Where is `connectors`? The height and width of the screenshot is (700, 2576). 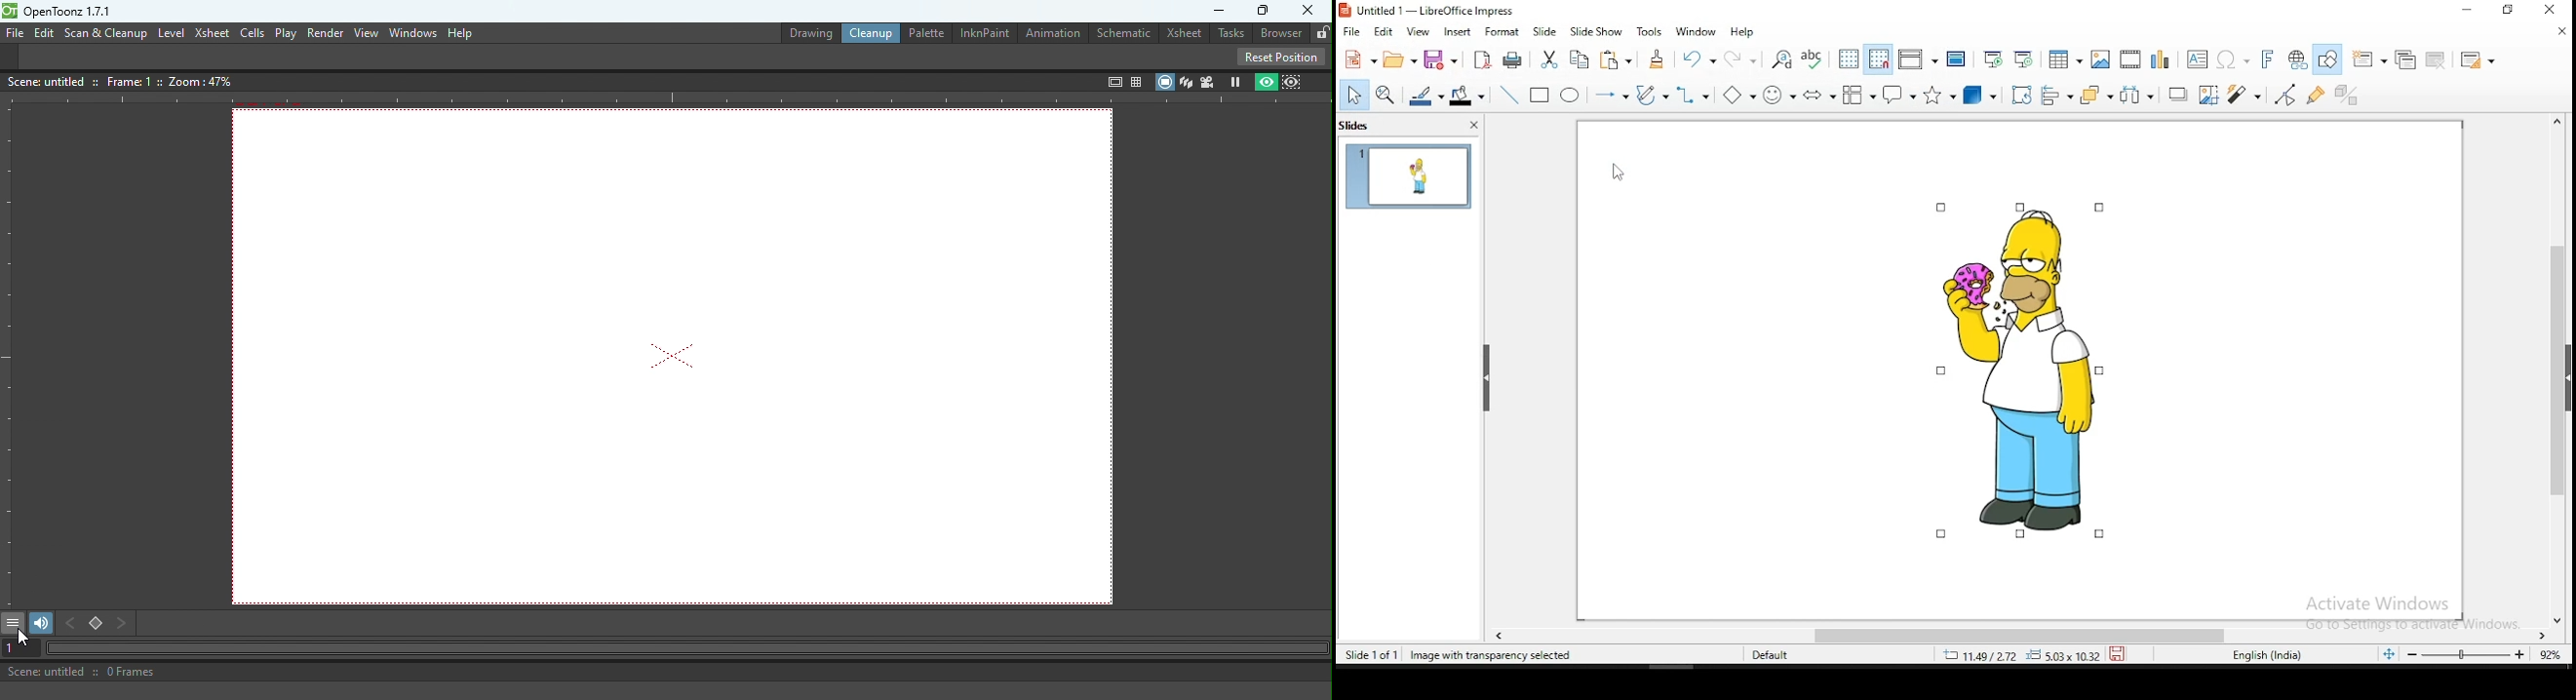
connectors is located at coordinates (1696, 94).